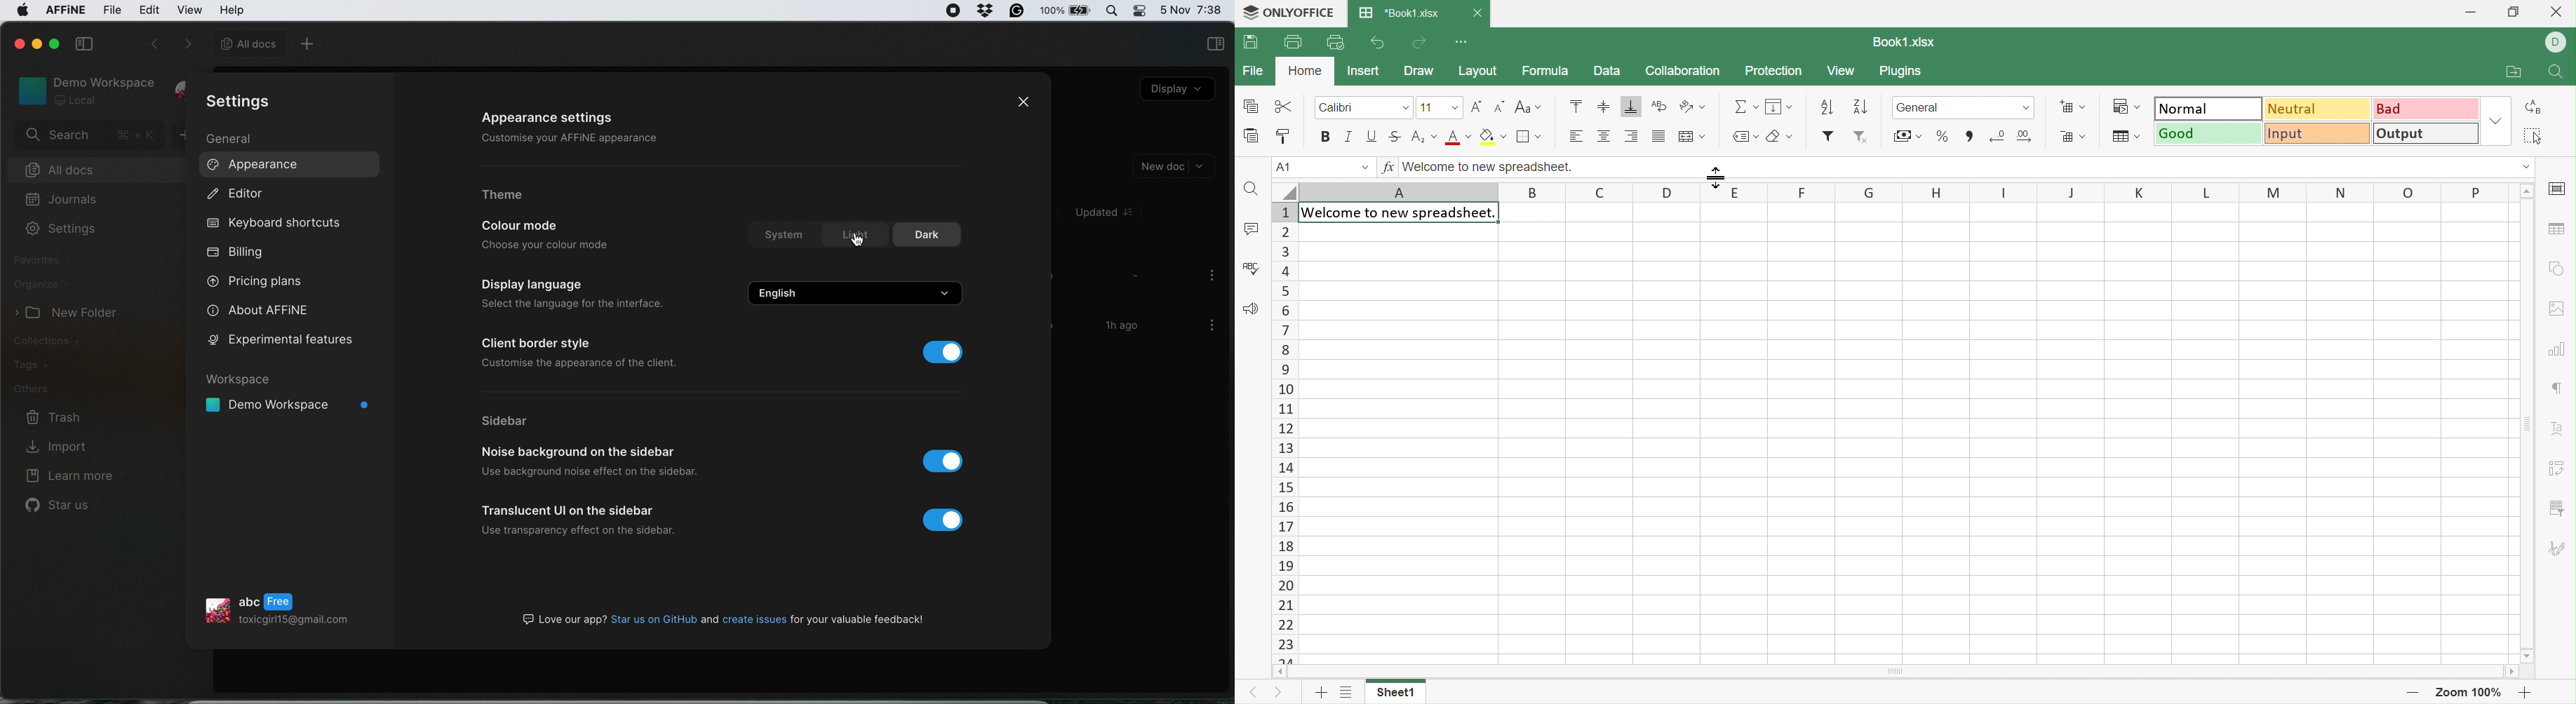 The image size is (2576, 728). What do you see at coordinates (1397, 212) in the screenshot?
I see `Welcome to new spreadsheet.` at bounding box center [1397, 212].